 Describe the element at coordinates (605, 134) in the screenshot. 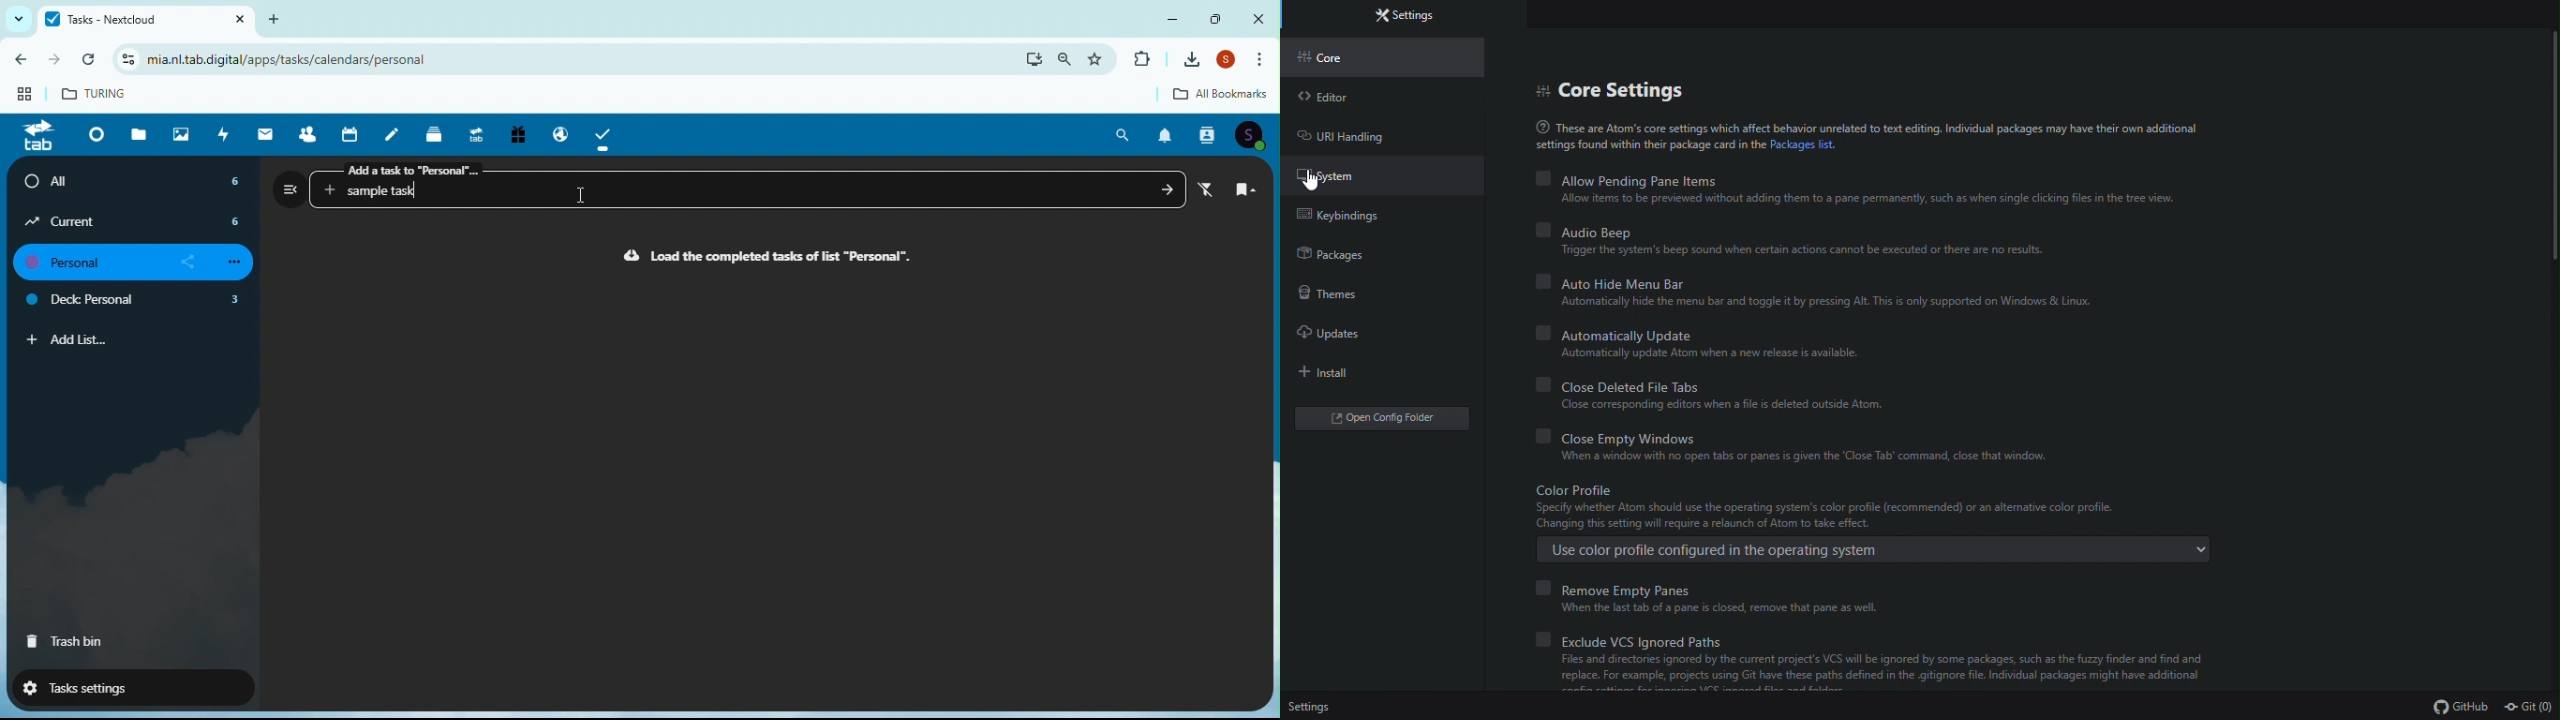

I see `Task` at that location.